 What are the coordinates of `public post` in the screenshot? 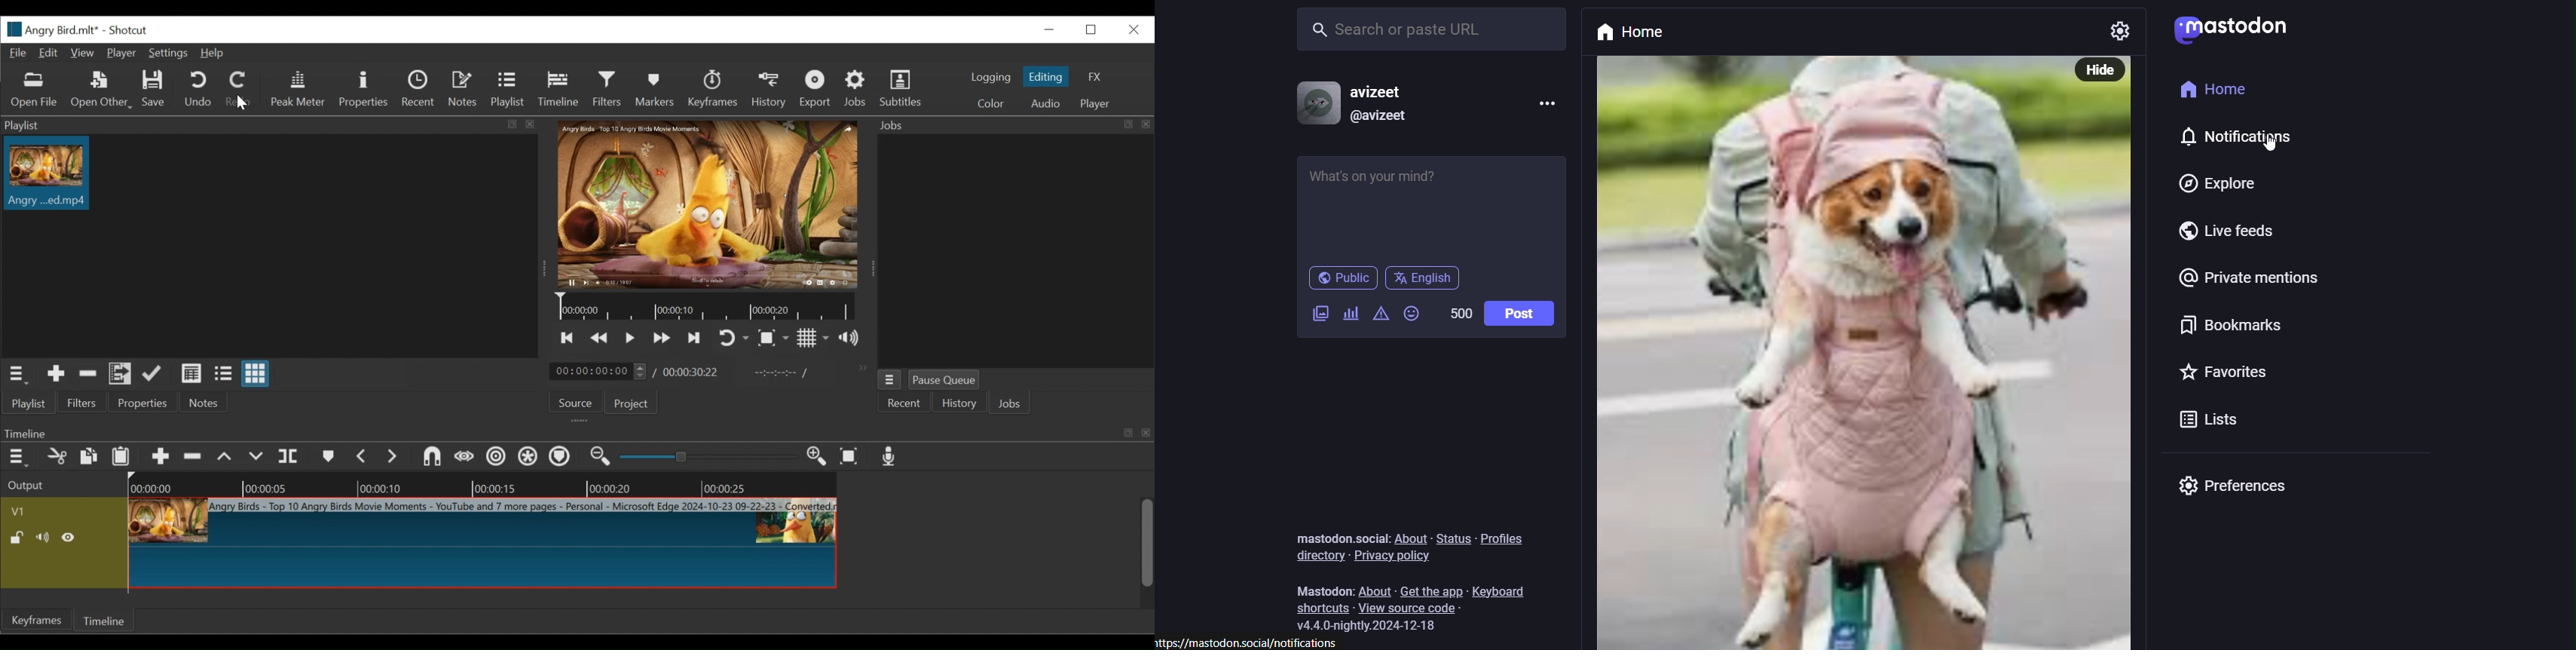 It's located at (1342, 279).